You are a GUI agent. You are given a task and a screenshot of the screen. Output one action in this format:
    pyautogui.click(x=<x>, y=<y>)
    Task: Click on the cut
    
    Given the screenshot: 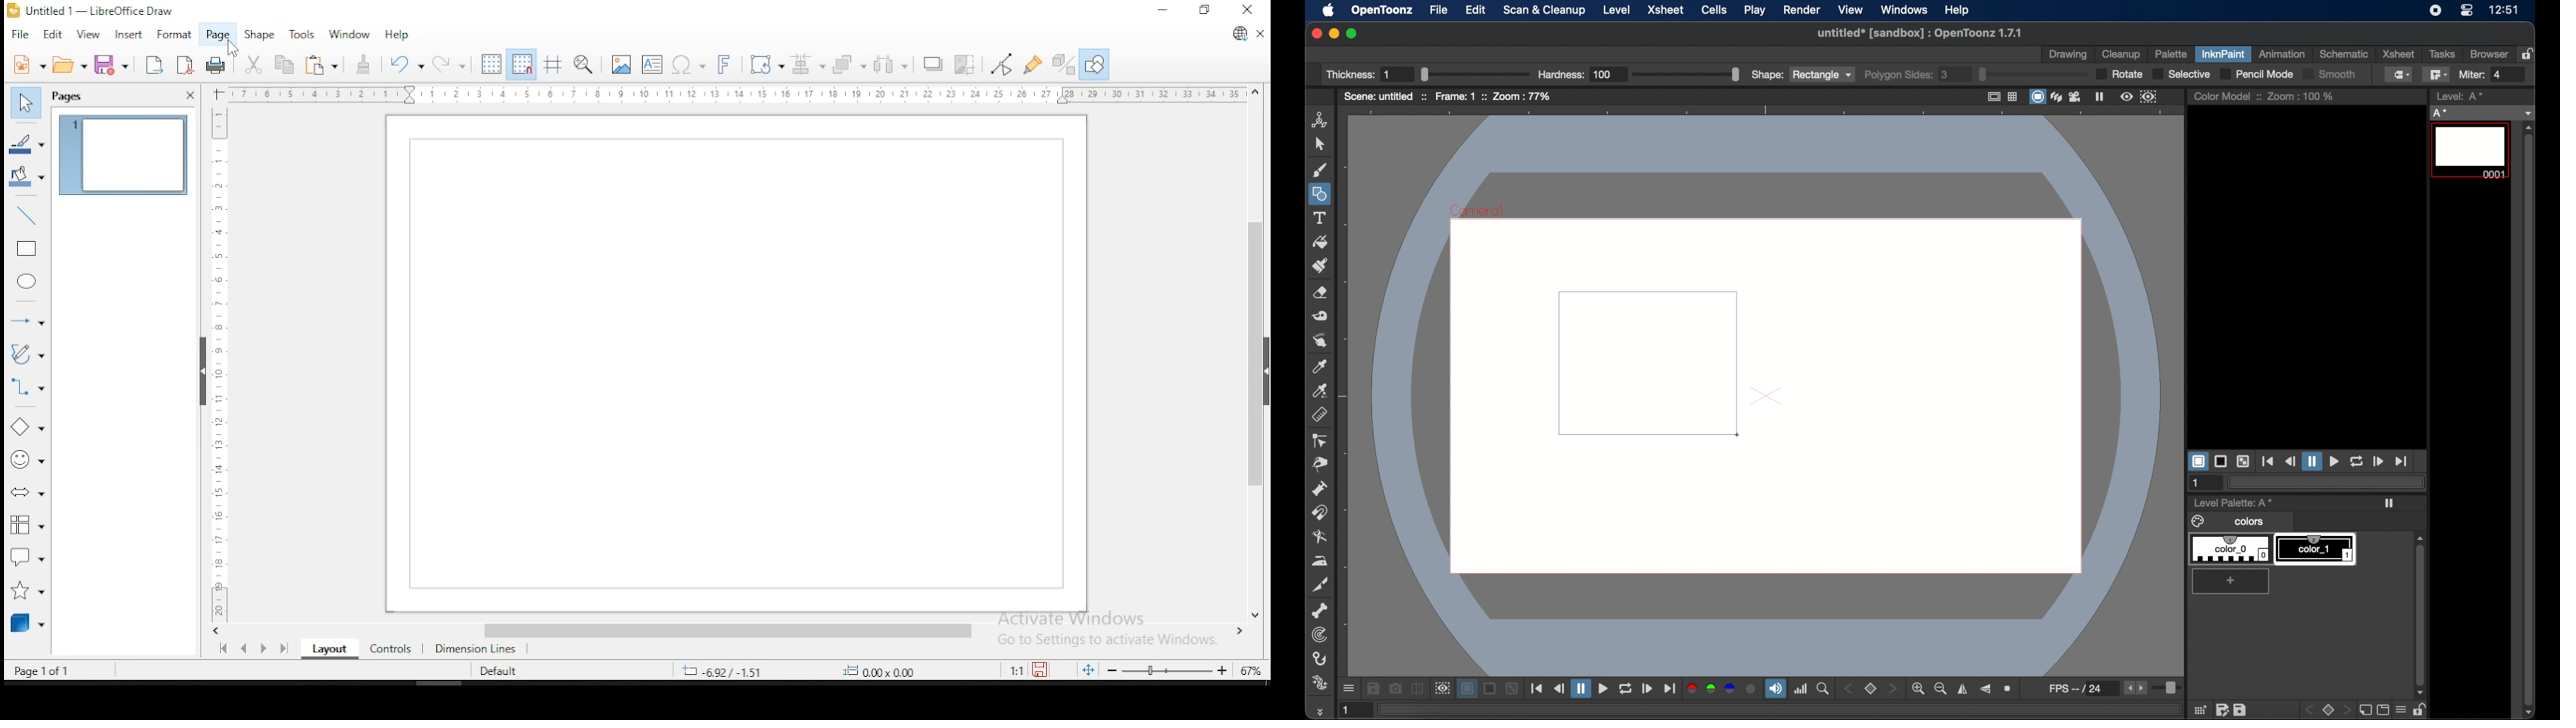 What is the action you would take?
    pyautogui.click(x=252, y=66)
    